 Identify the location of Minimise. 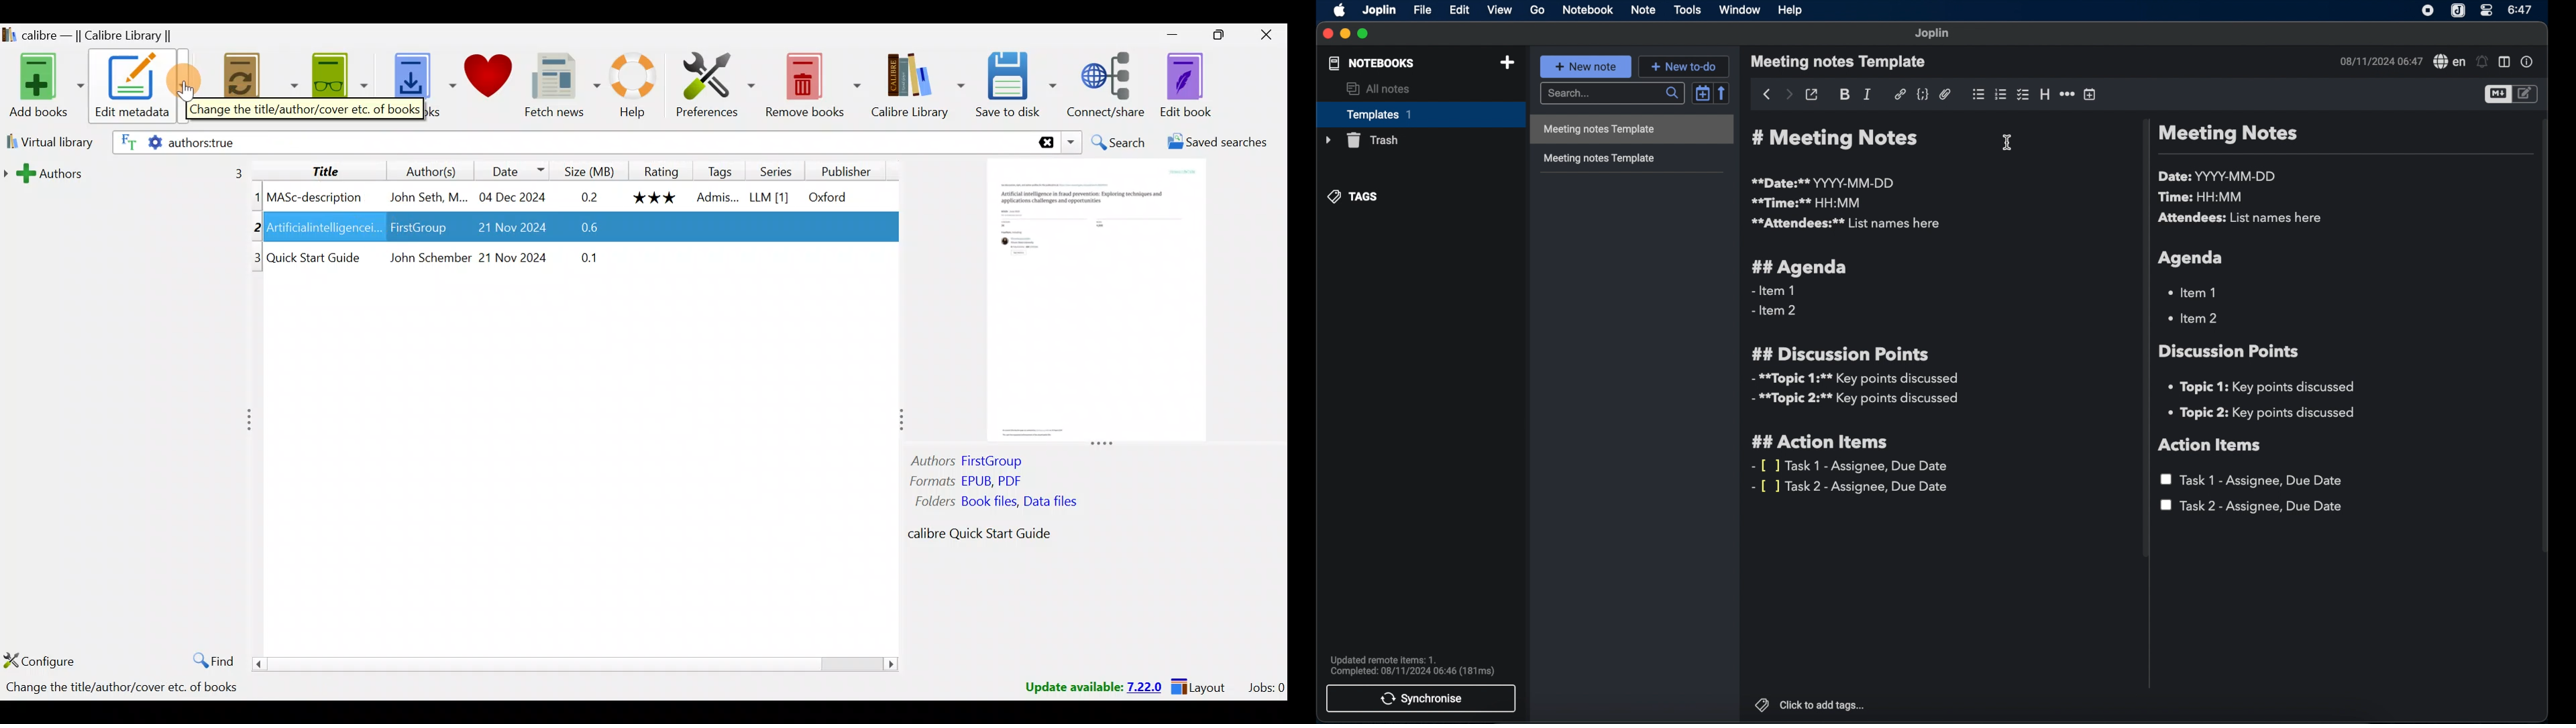
(1166, 37).